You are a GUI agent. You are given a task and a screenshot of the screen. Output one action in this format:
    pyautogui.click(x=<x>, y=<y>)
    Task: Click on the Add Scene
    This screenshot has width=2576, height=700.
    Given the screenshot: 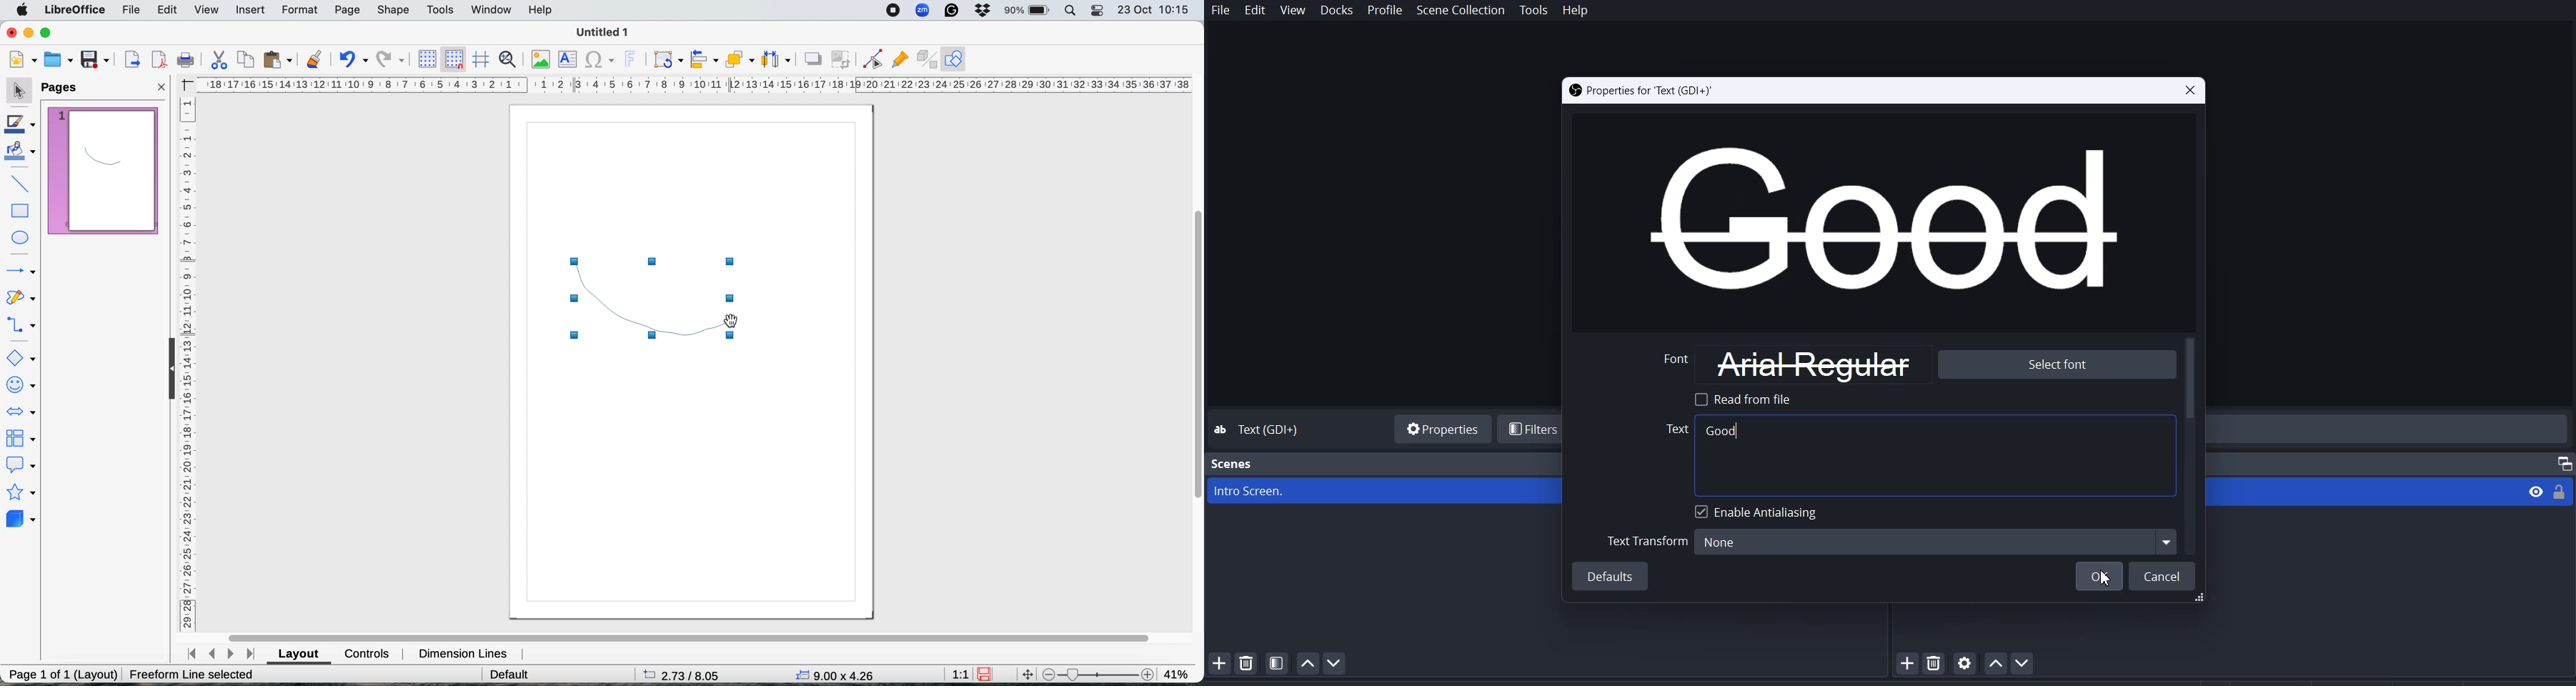 What is the action you would take?
    pyautogui.click(x=1217, y=662)
    